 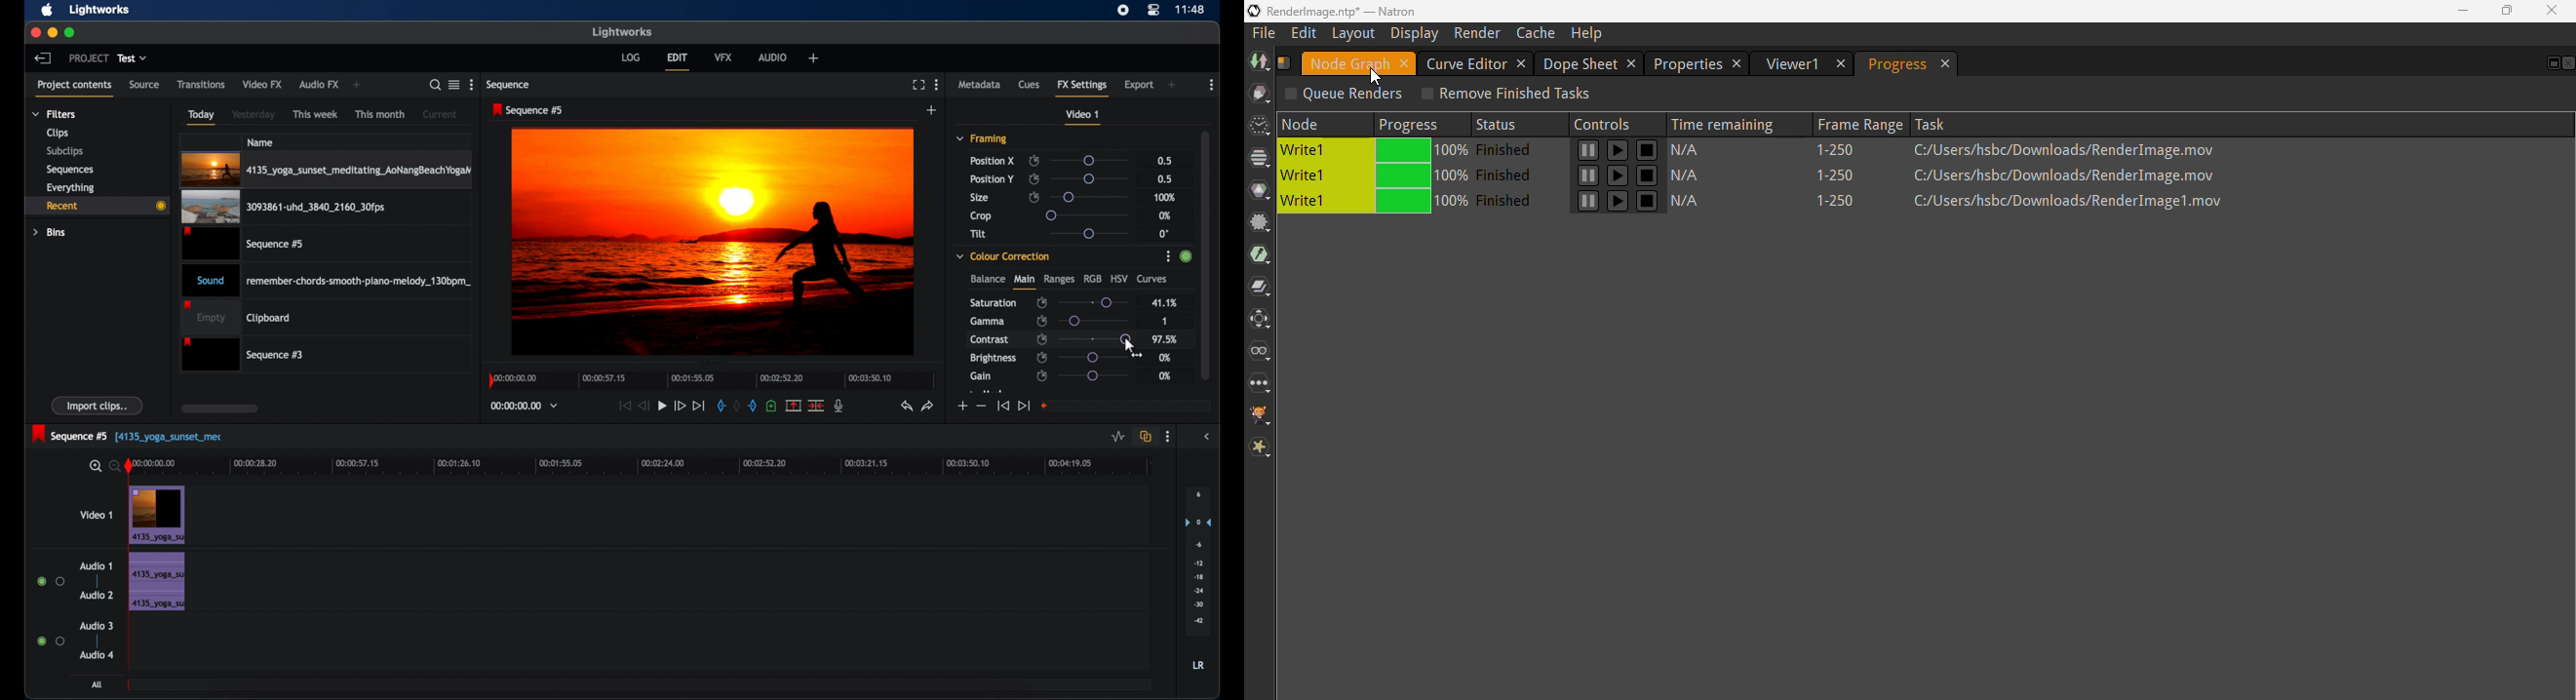 What do you see at coordinates (440, 113) in the screenshot?
I see `current` at bounding box center [440, 113].